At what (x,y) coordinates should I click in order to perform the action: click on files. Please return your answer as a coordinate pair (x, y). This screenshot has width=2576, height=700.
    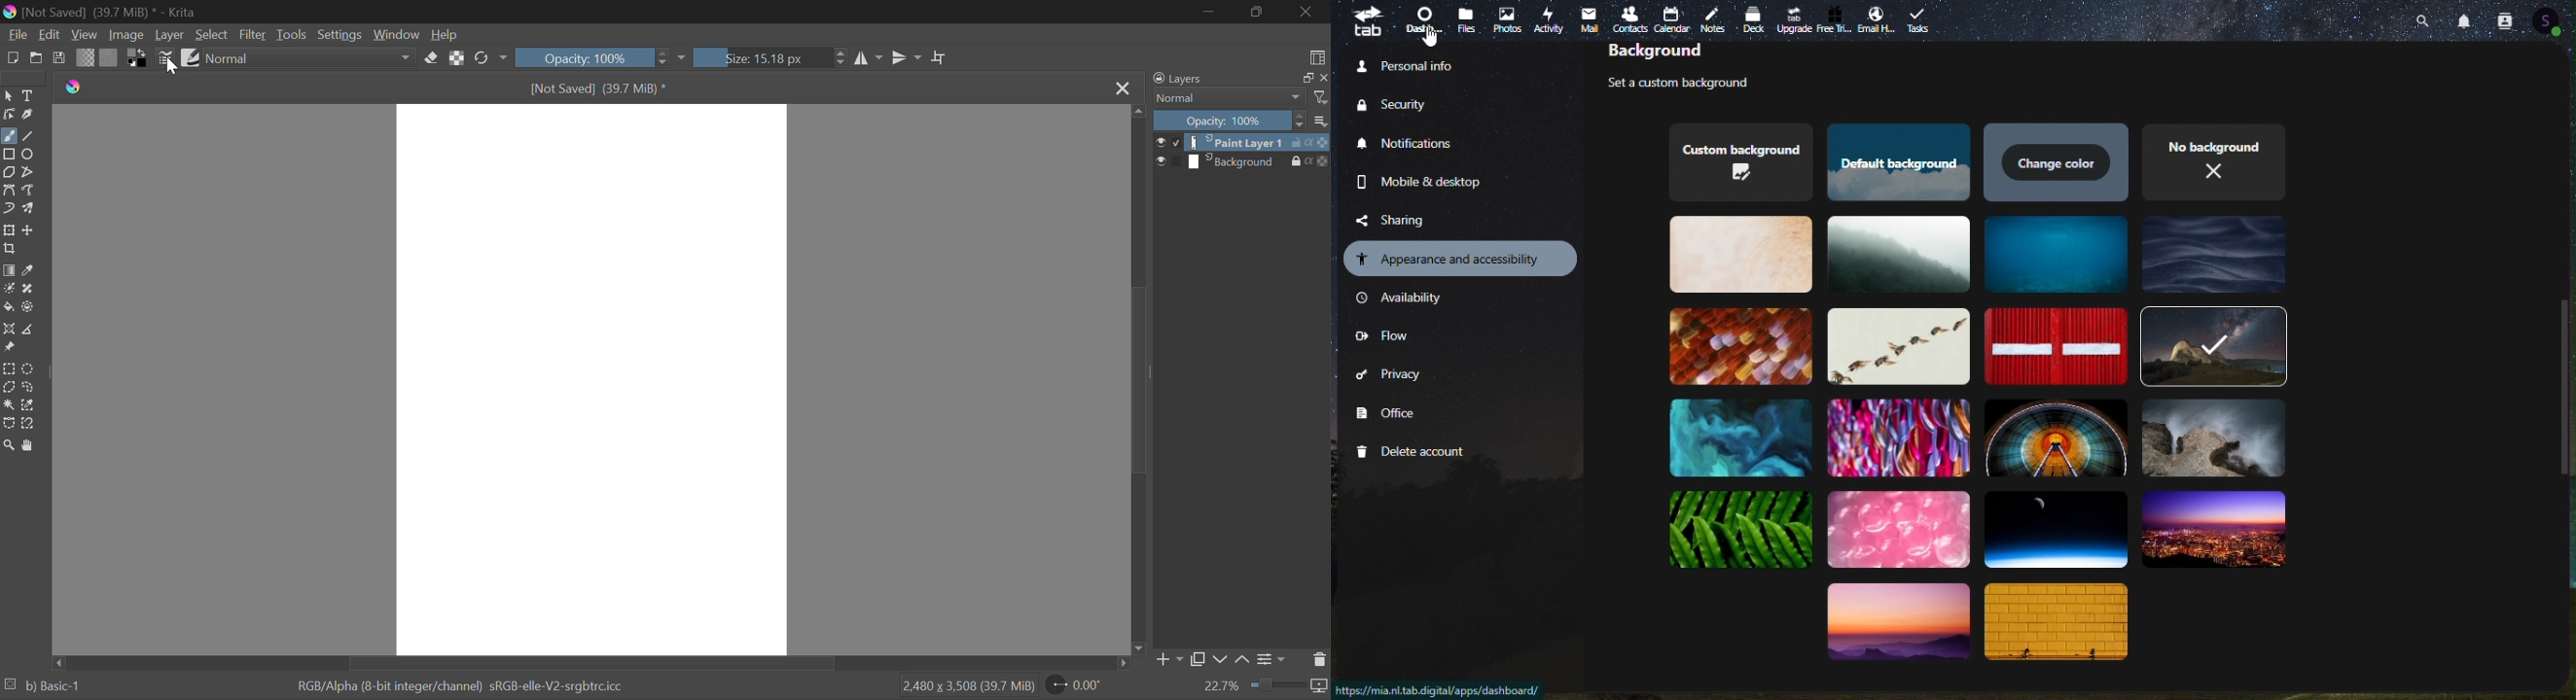
    Looking at the image, I should click on (1468, 19).